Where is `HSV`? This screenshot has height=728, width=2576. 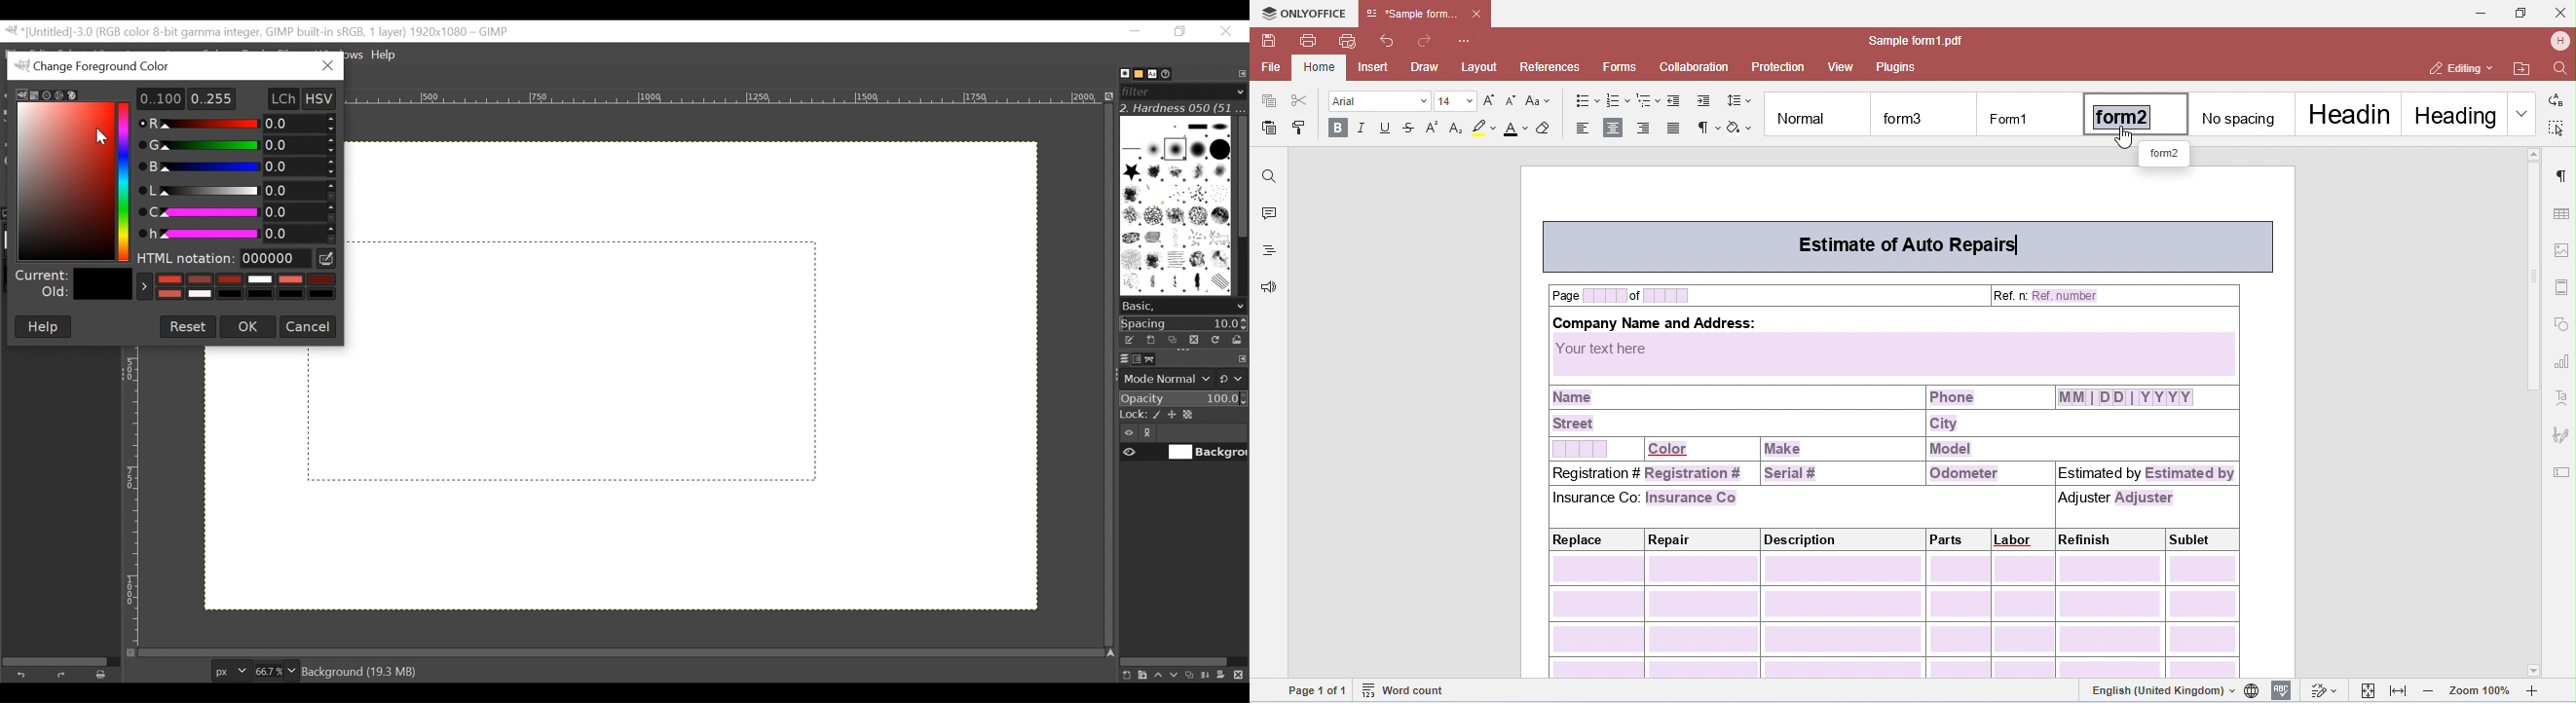
HSV is located at coordinates (326, 98).